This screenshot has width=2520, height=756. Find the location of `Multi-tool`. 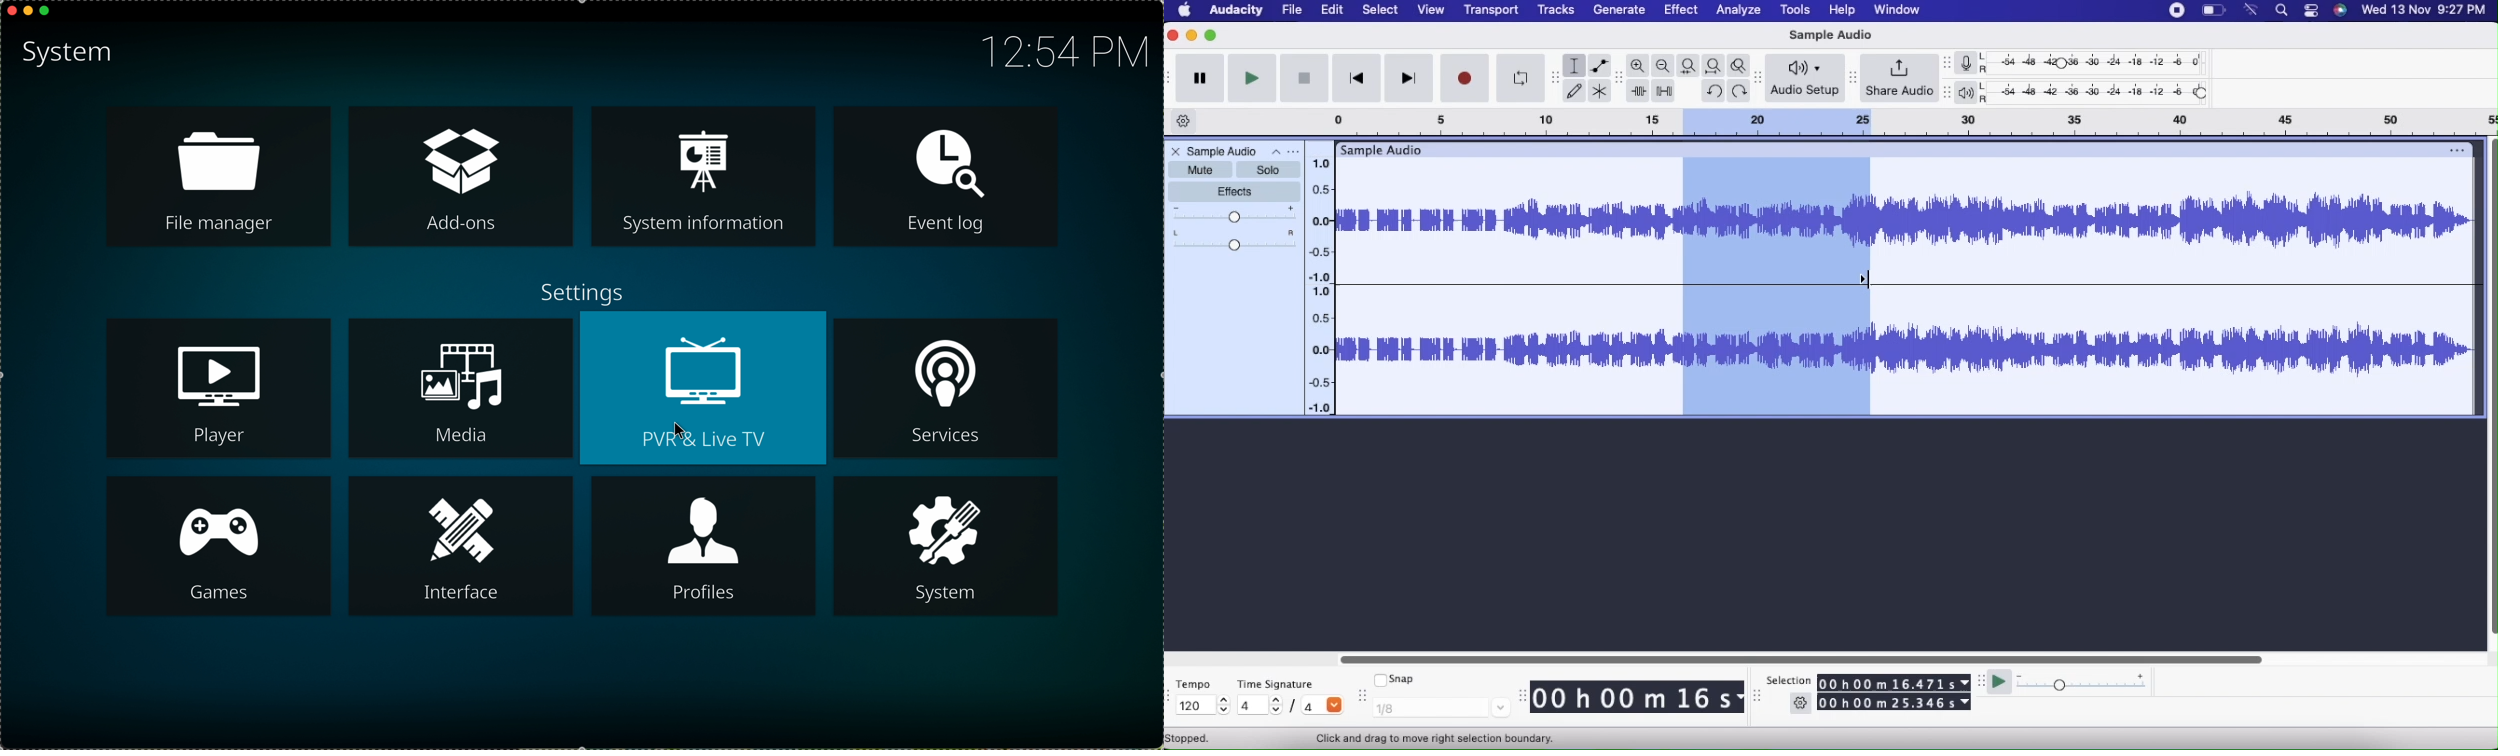

Multi-tool is located at coordinates (1601, 92).